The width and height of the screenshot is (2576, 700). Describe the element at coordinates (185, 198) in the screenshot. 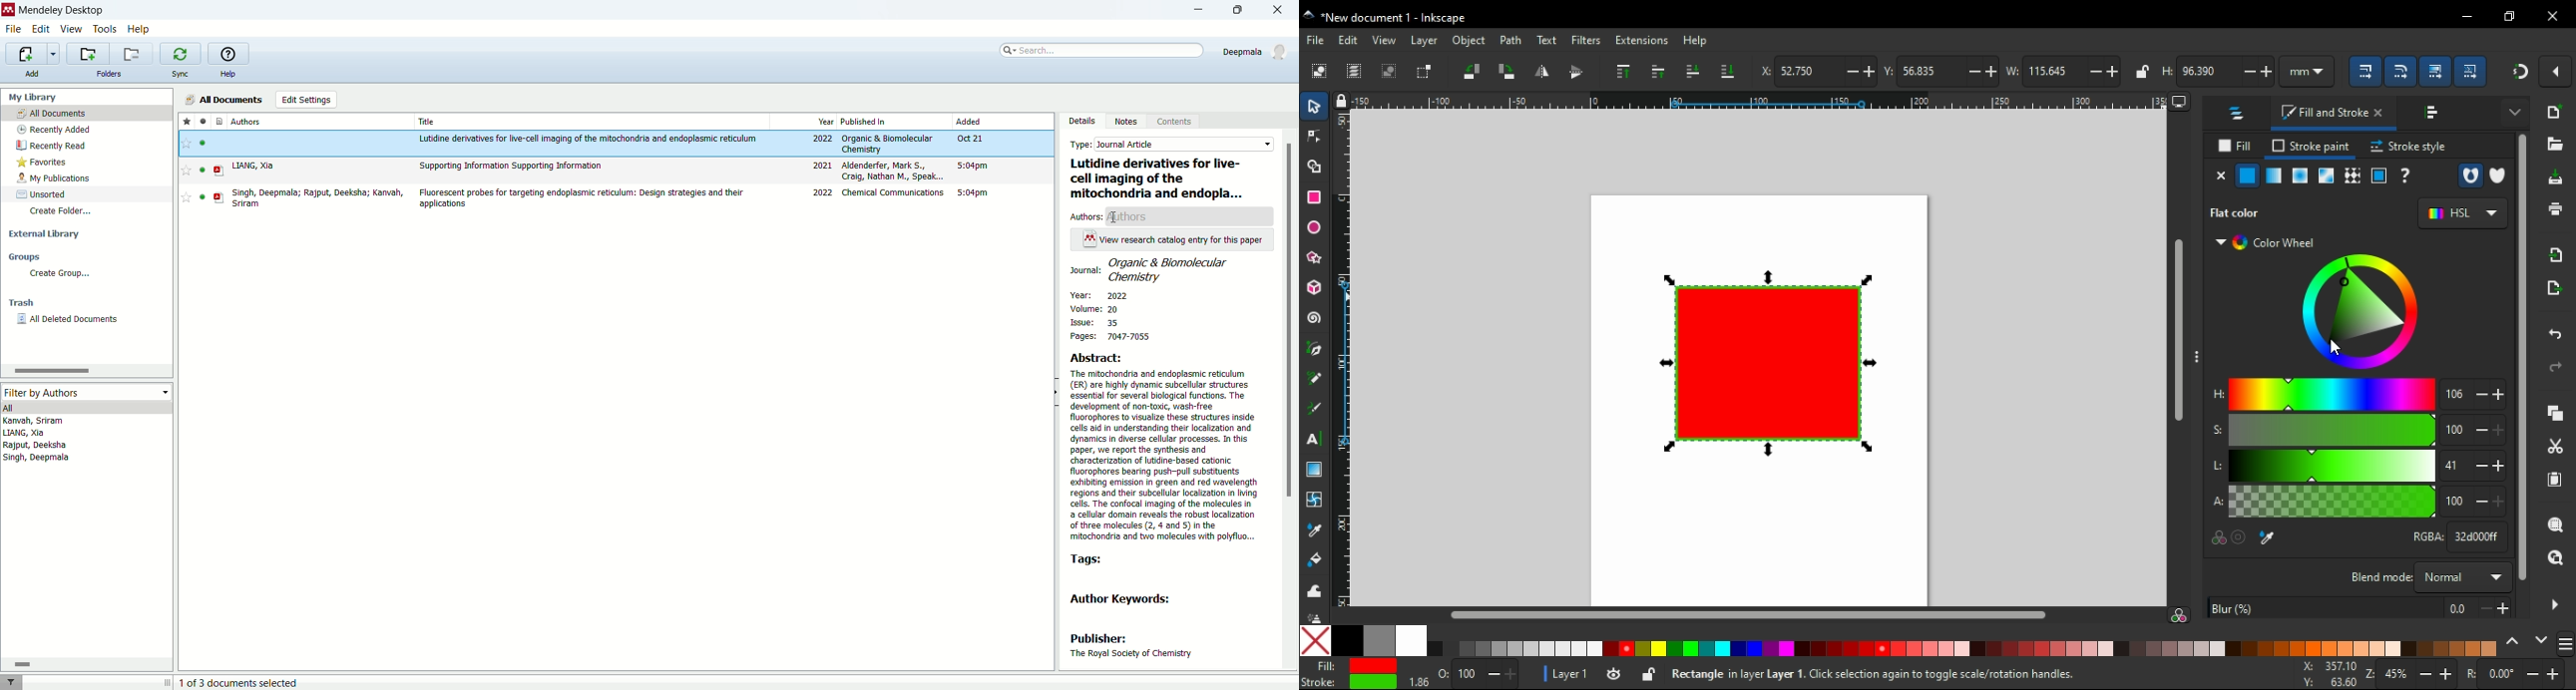

I see `Favourite` at that location.